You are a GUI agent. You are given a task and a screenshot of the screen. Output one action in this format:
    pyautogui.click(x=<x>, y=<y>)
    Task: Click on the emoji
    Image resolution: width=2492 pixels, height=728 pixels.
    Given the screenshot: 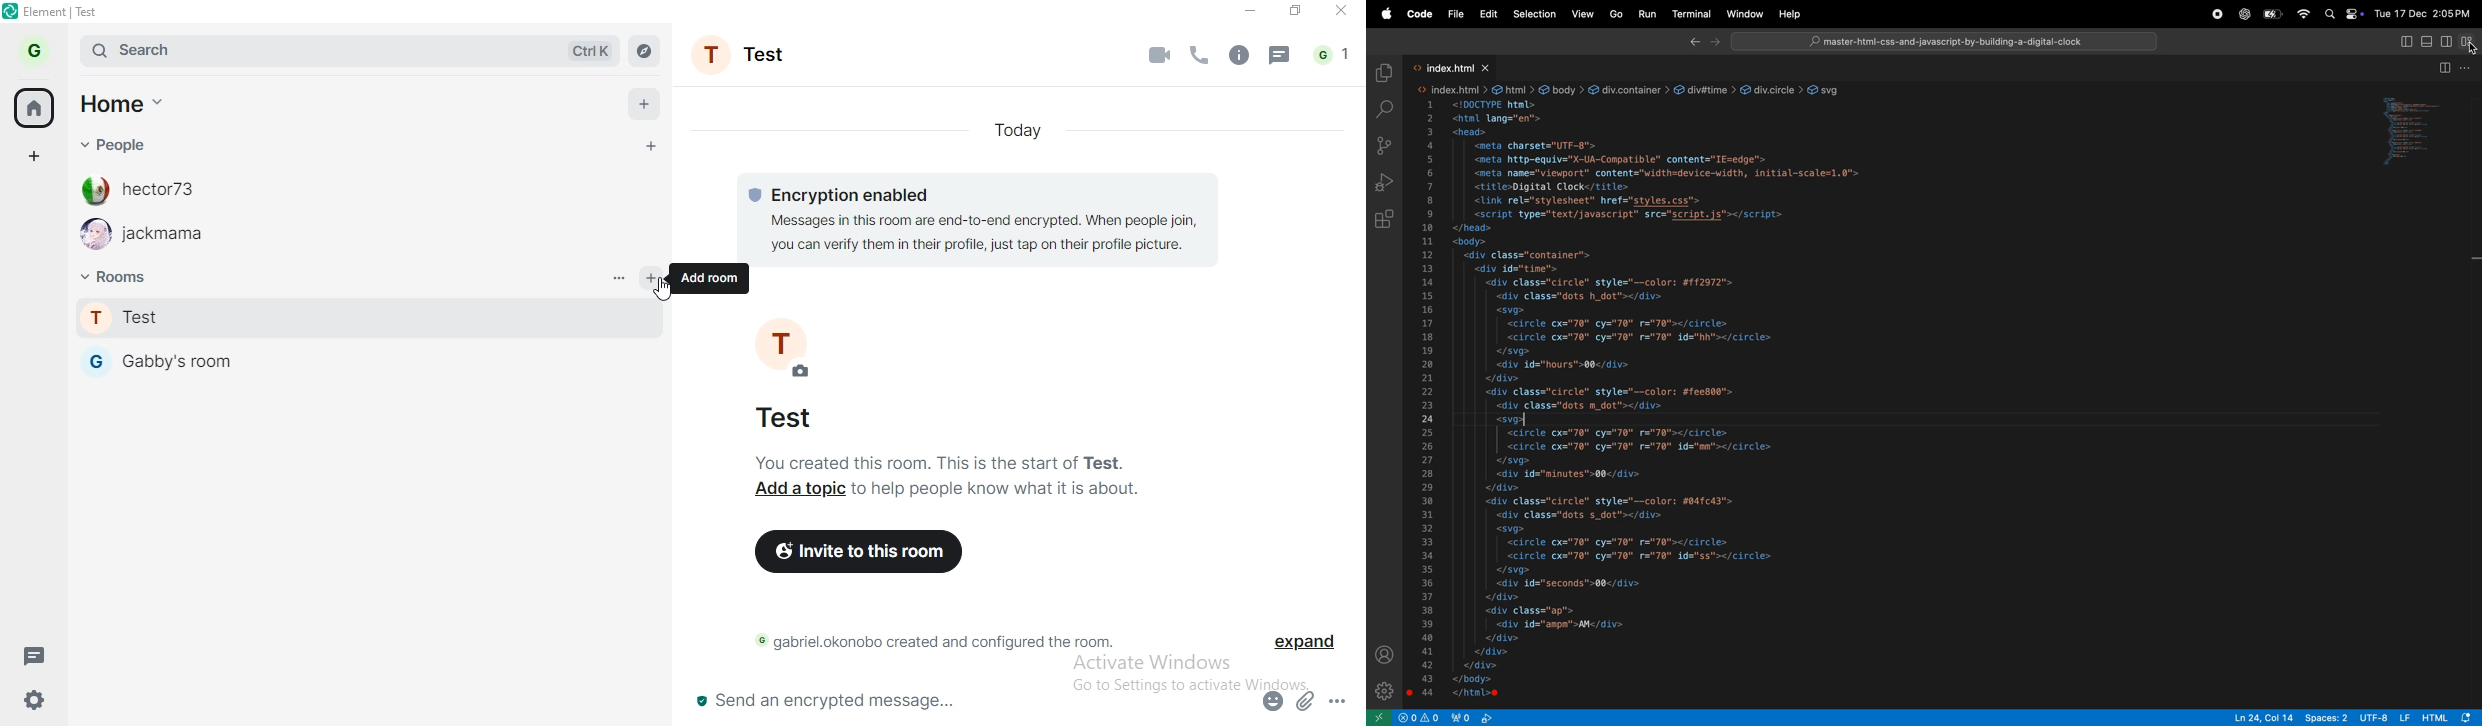 What is the action you would take?
    pyautogui.click(x=1271, y=703)
    